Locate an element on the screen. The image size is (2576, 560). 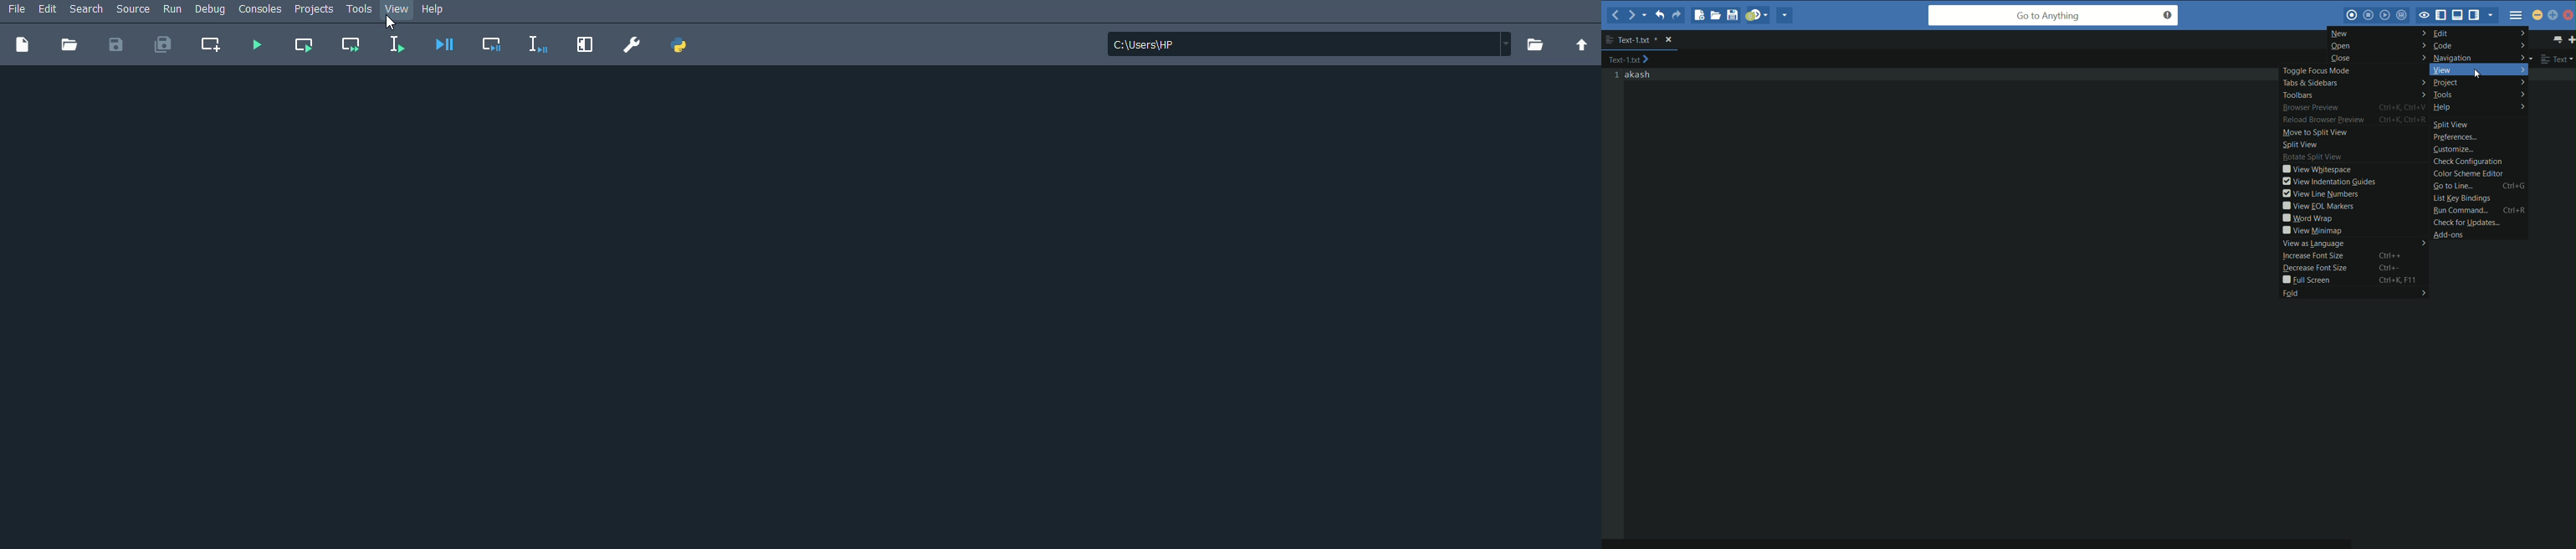
Browse a working directory is located at coordinates (1538, 45).